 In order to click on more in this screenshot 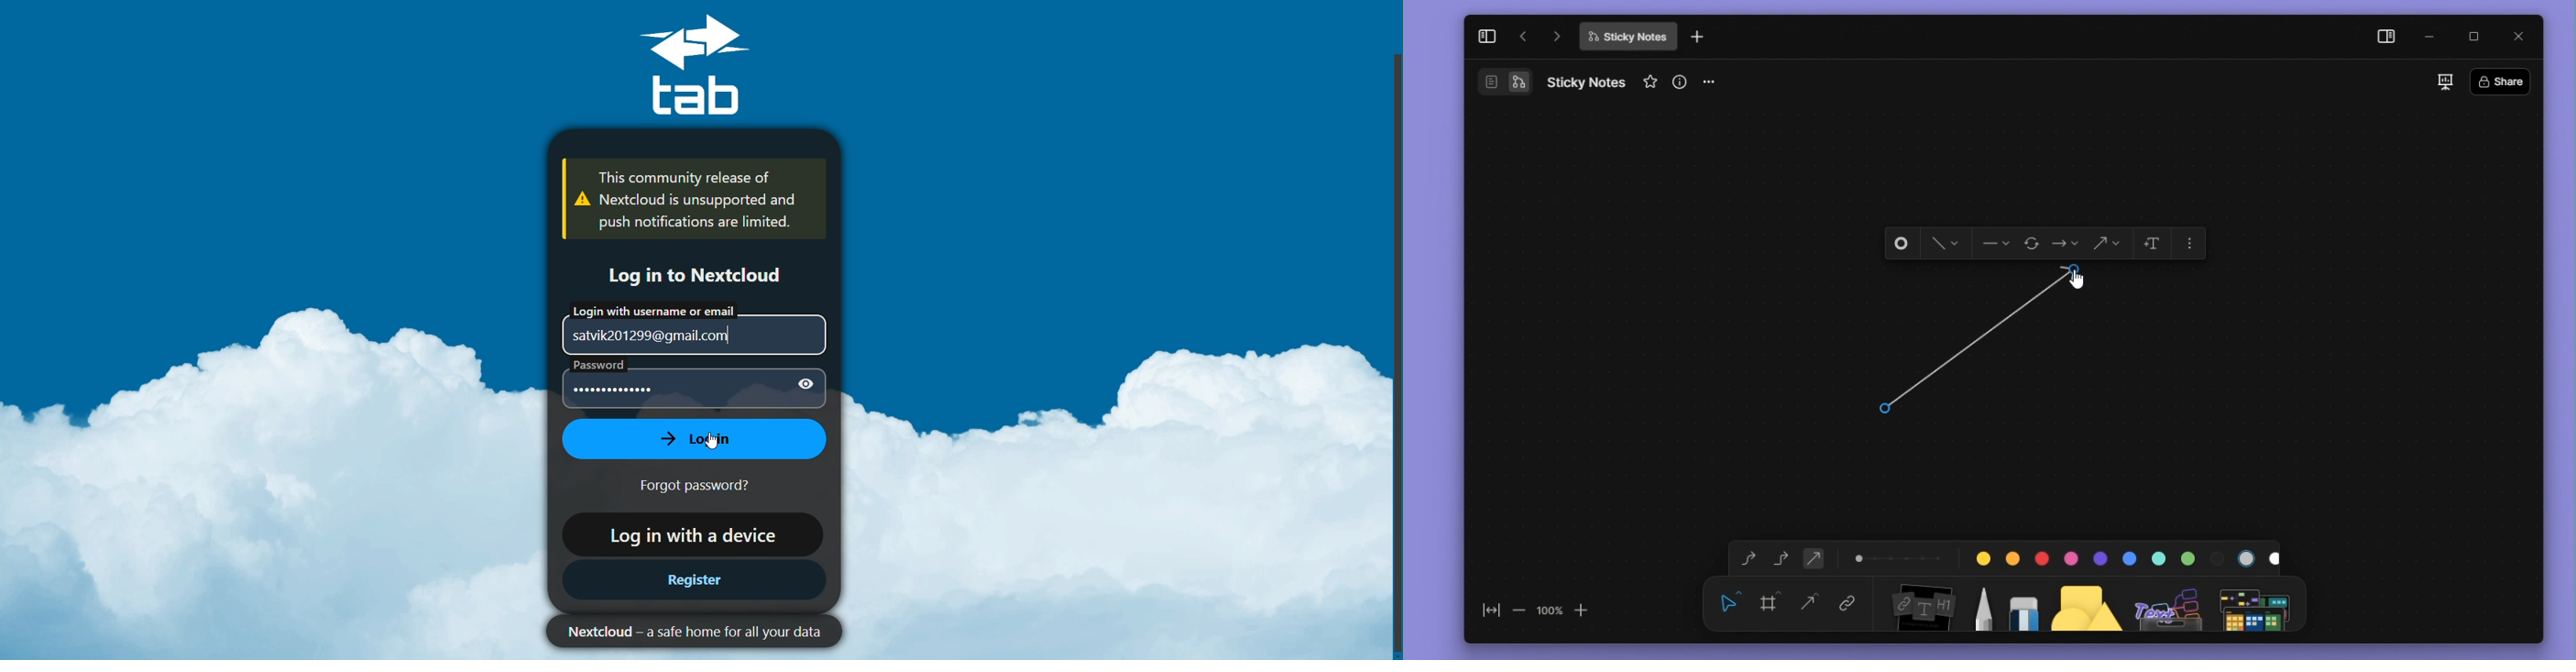, I will do `click(2258, 603)`.